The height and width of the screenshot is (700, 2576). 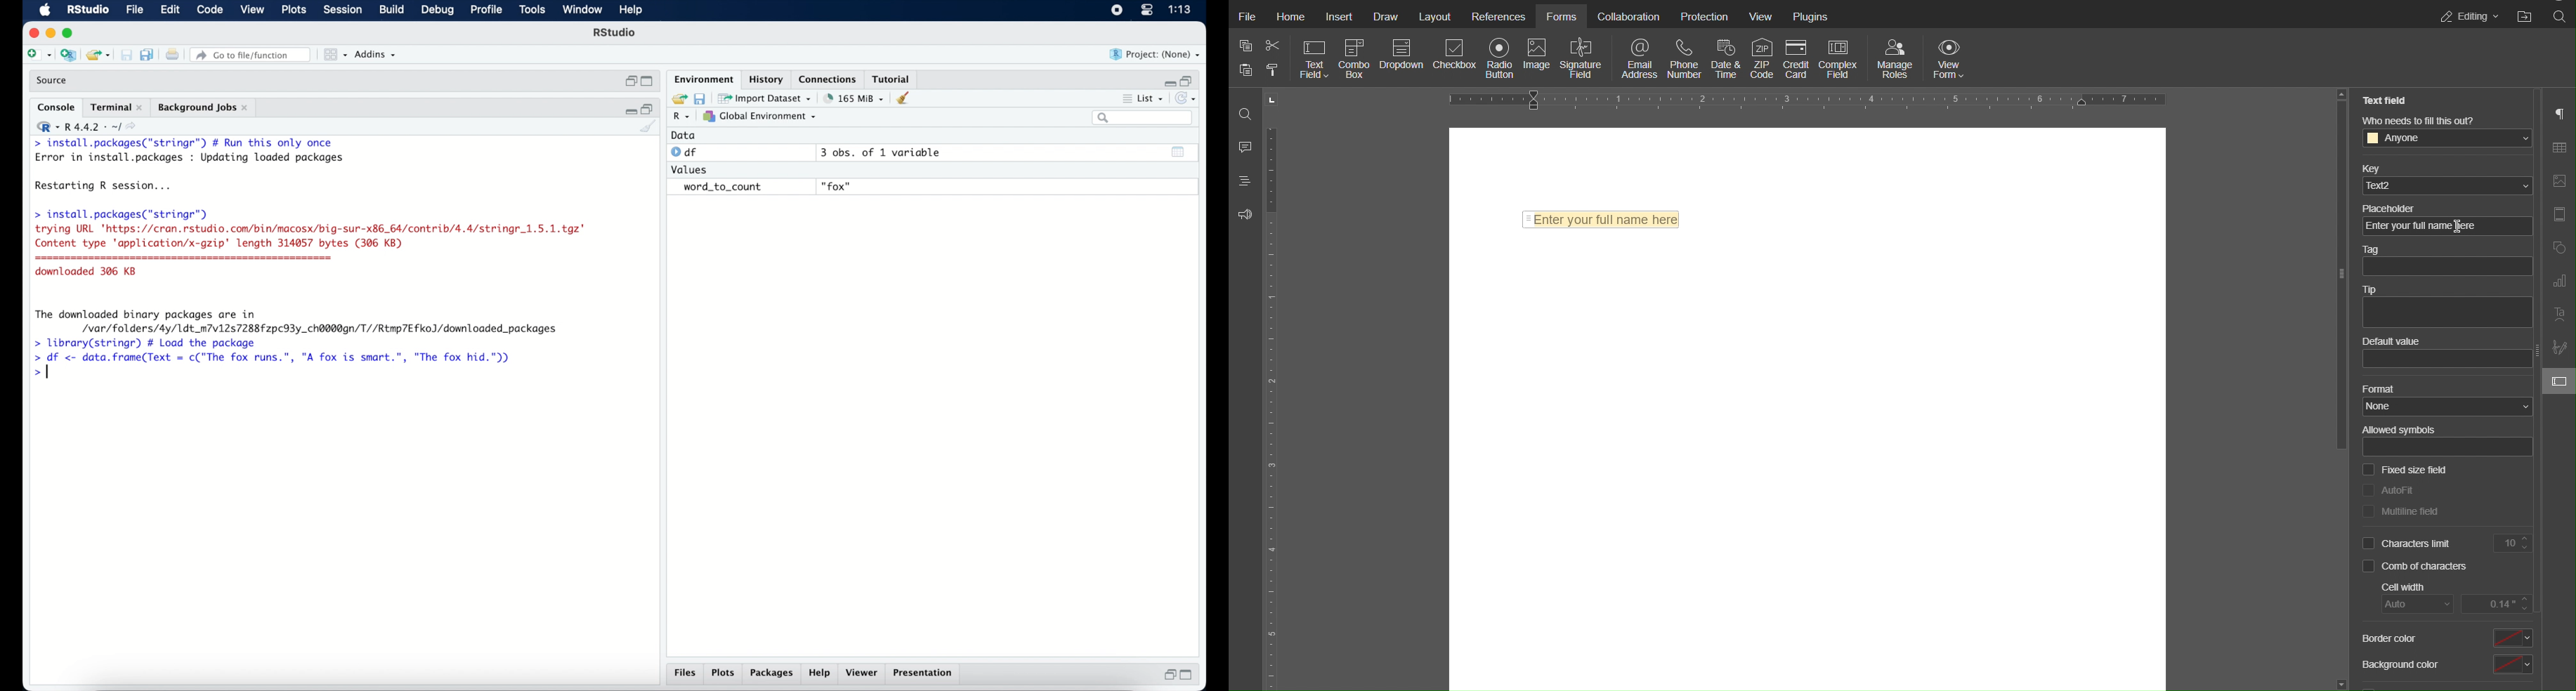 I want to click on environment, so click(x=703, y=78).